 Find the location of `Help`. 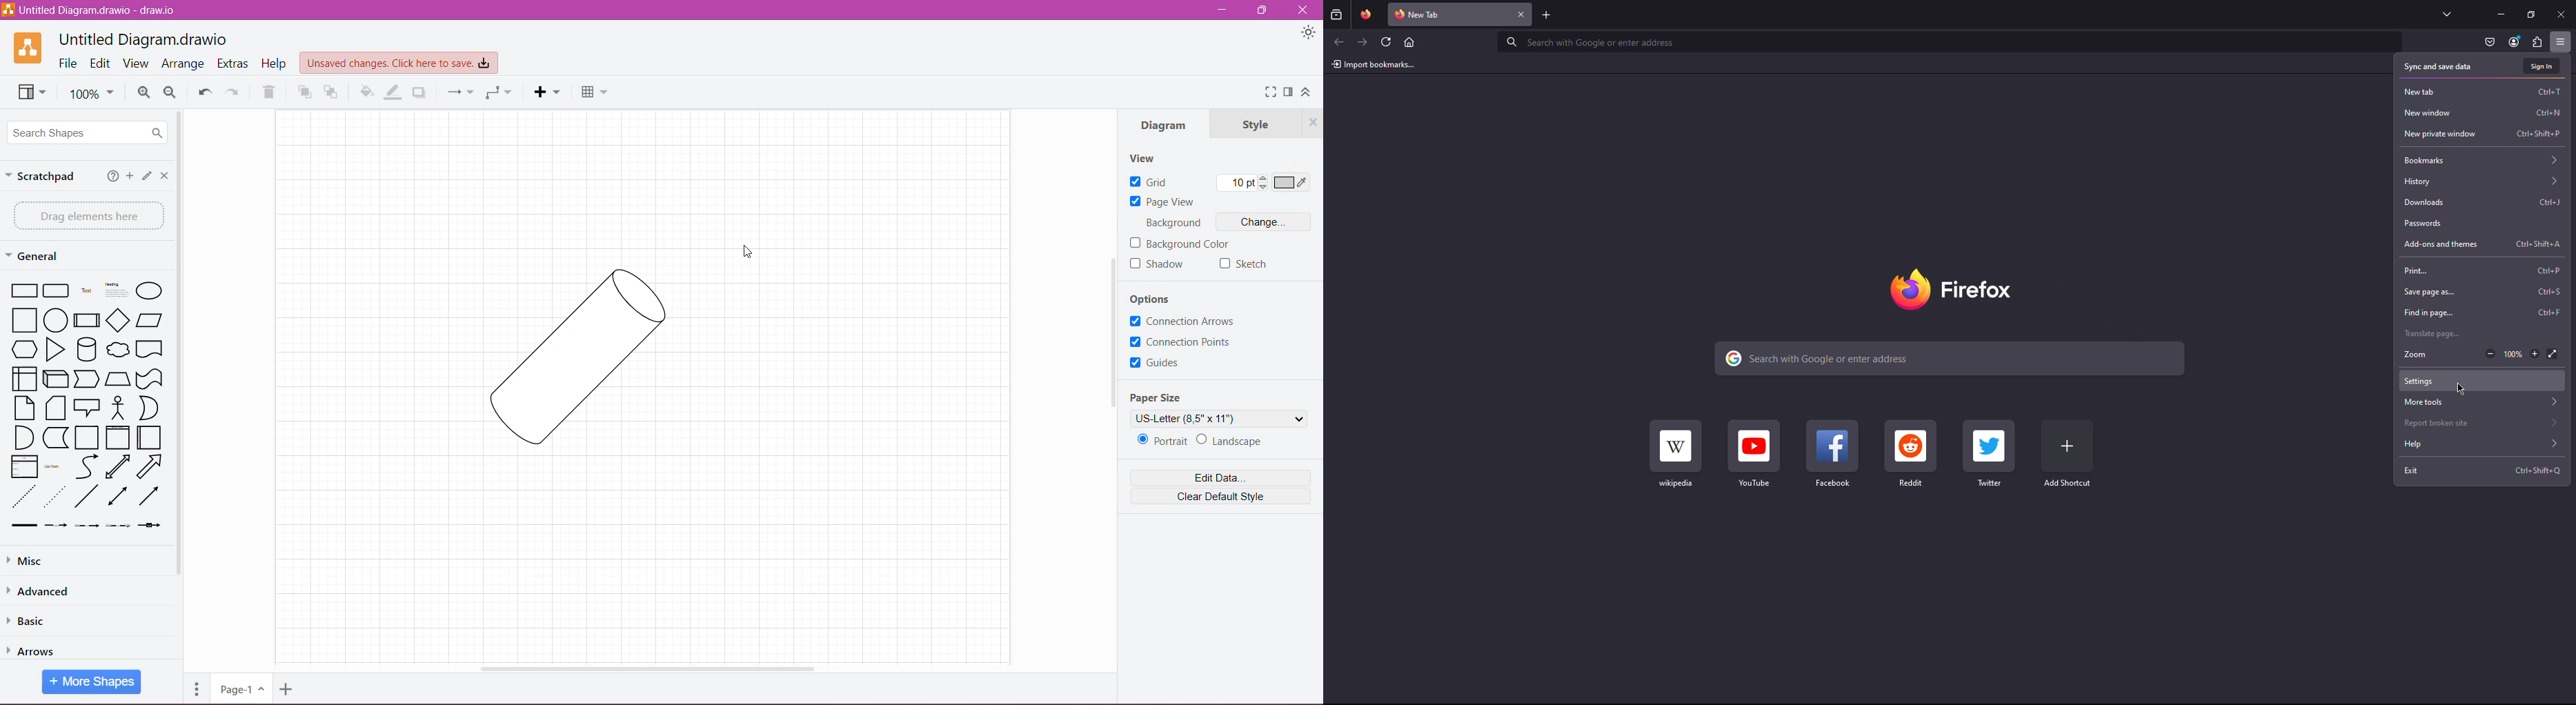

Help is located at coordinates (2483, 444).